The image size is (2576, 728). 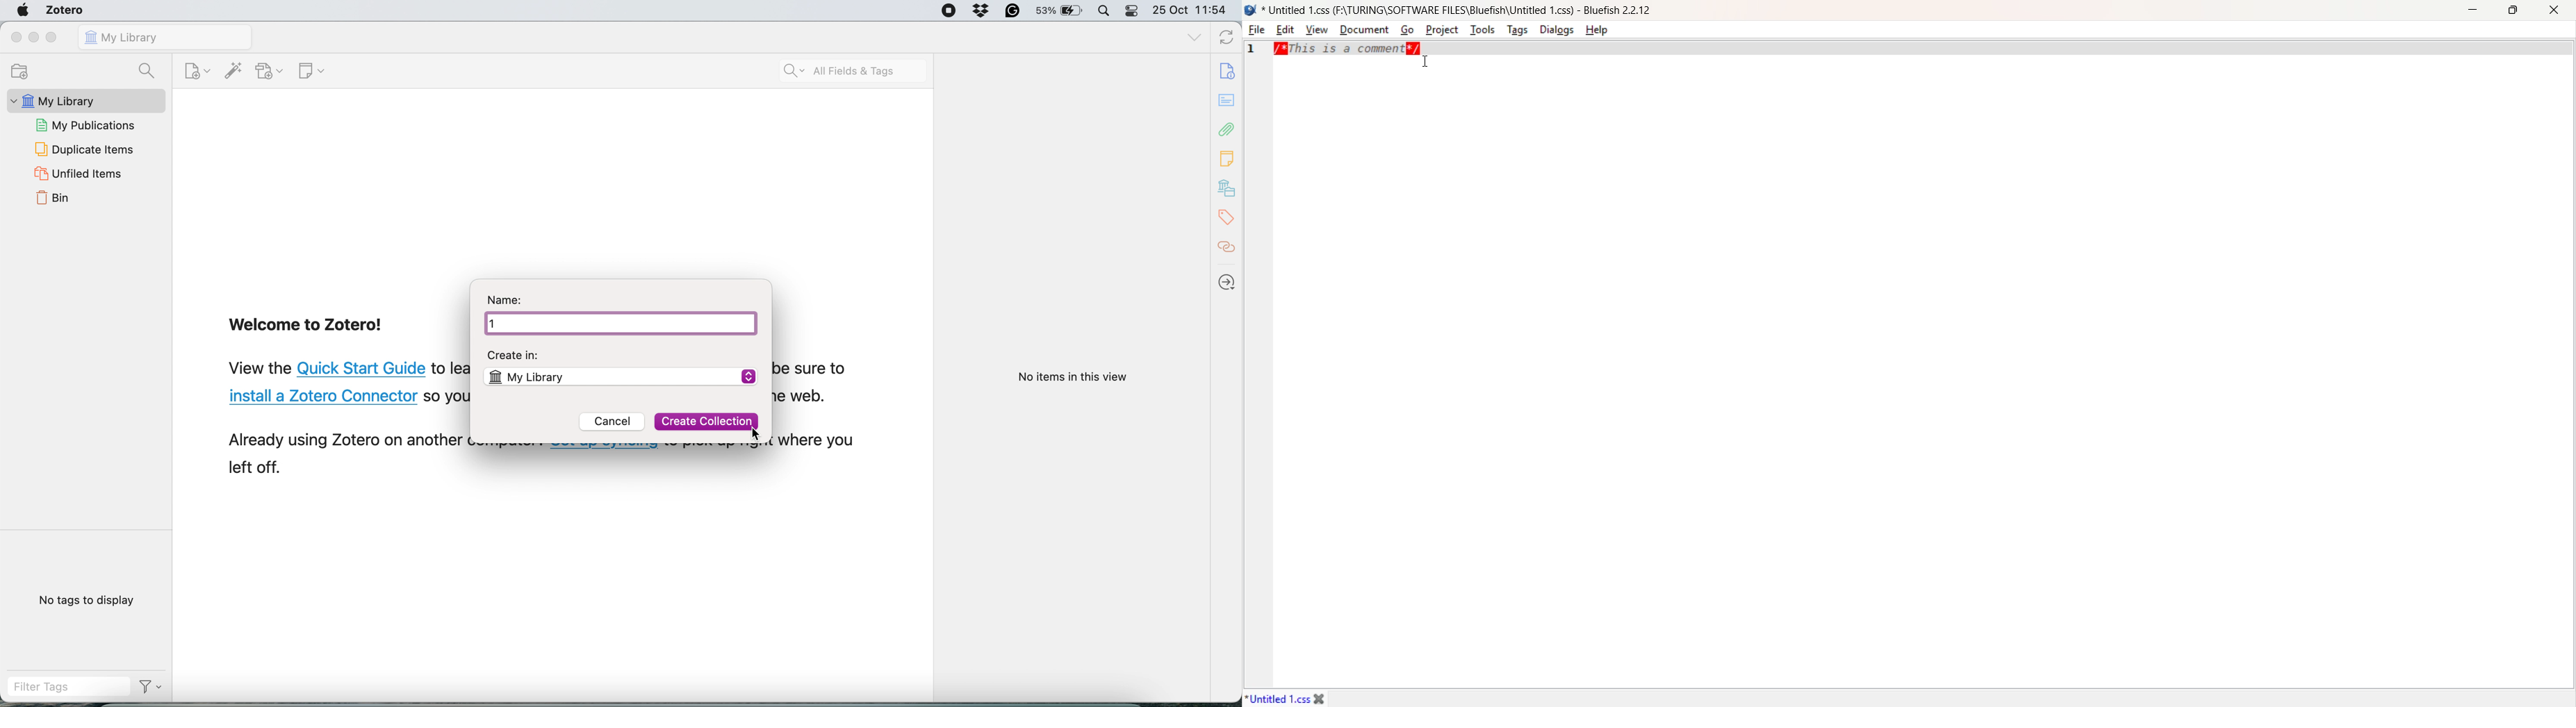 I want to click on Close, so click(x=2557, y=11).